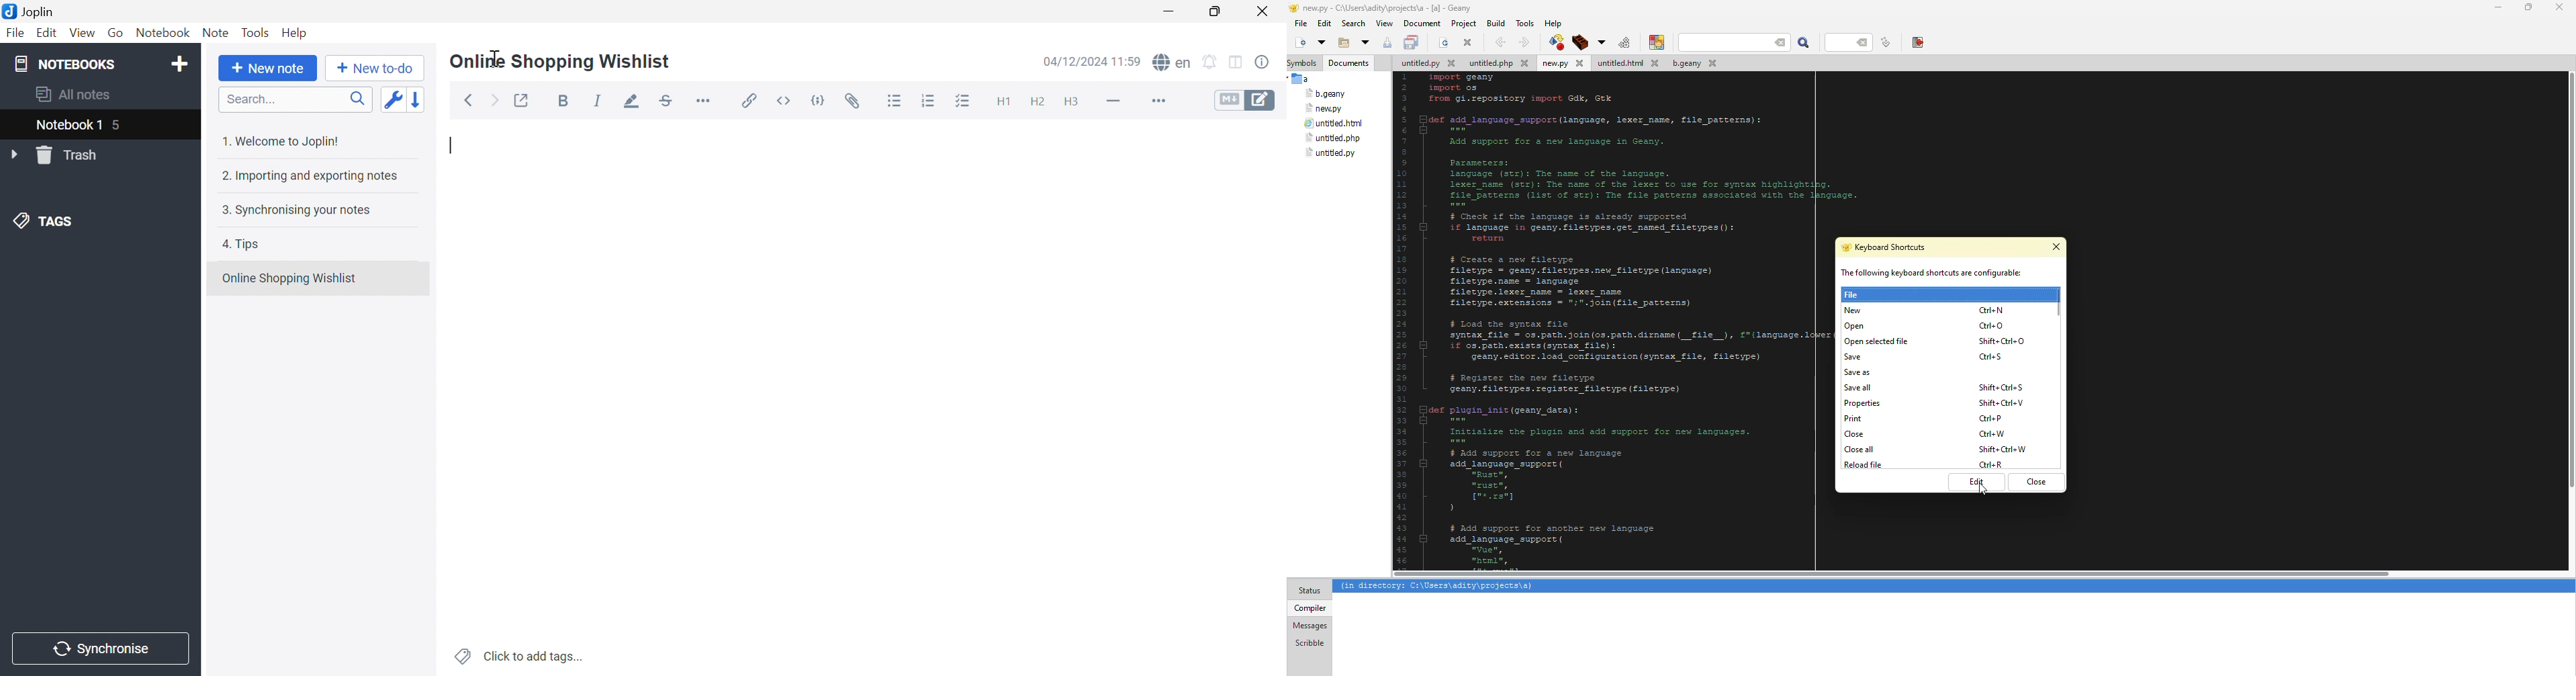 The height and width of the screenshot is (700, 2576). What do you see at coordinates (1237, 63) in the screenshot?
I see `Toggle editor layout` at bounding box center [1237, 63].